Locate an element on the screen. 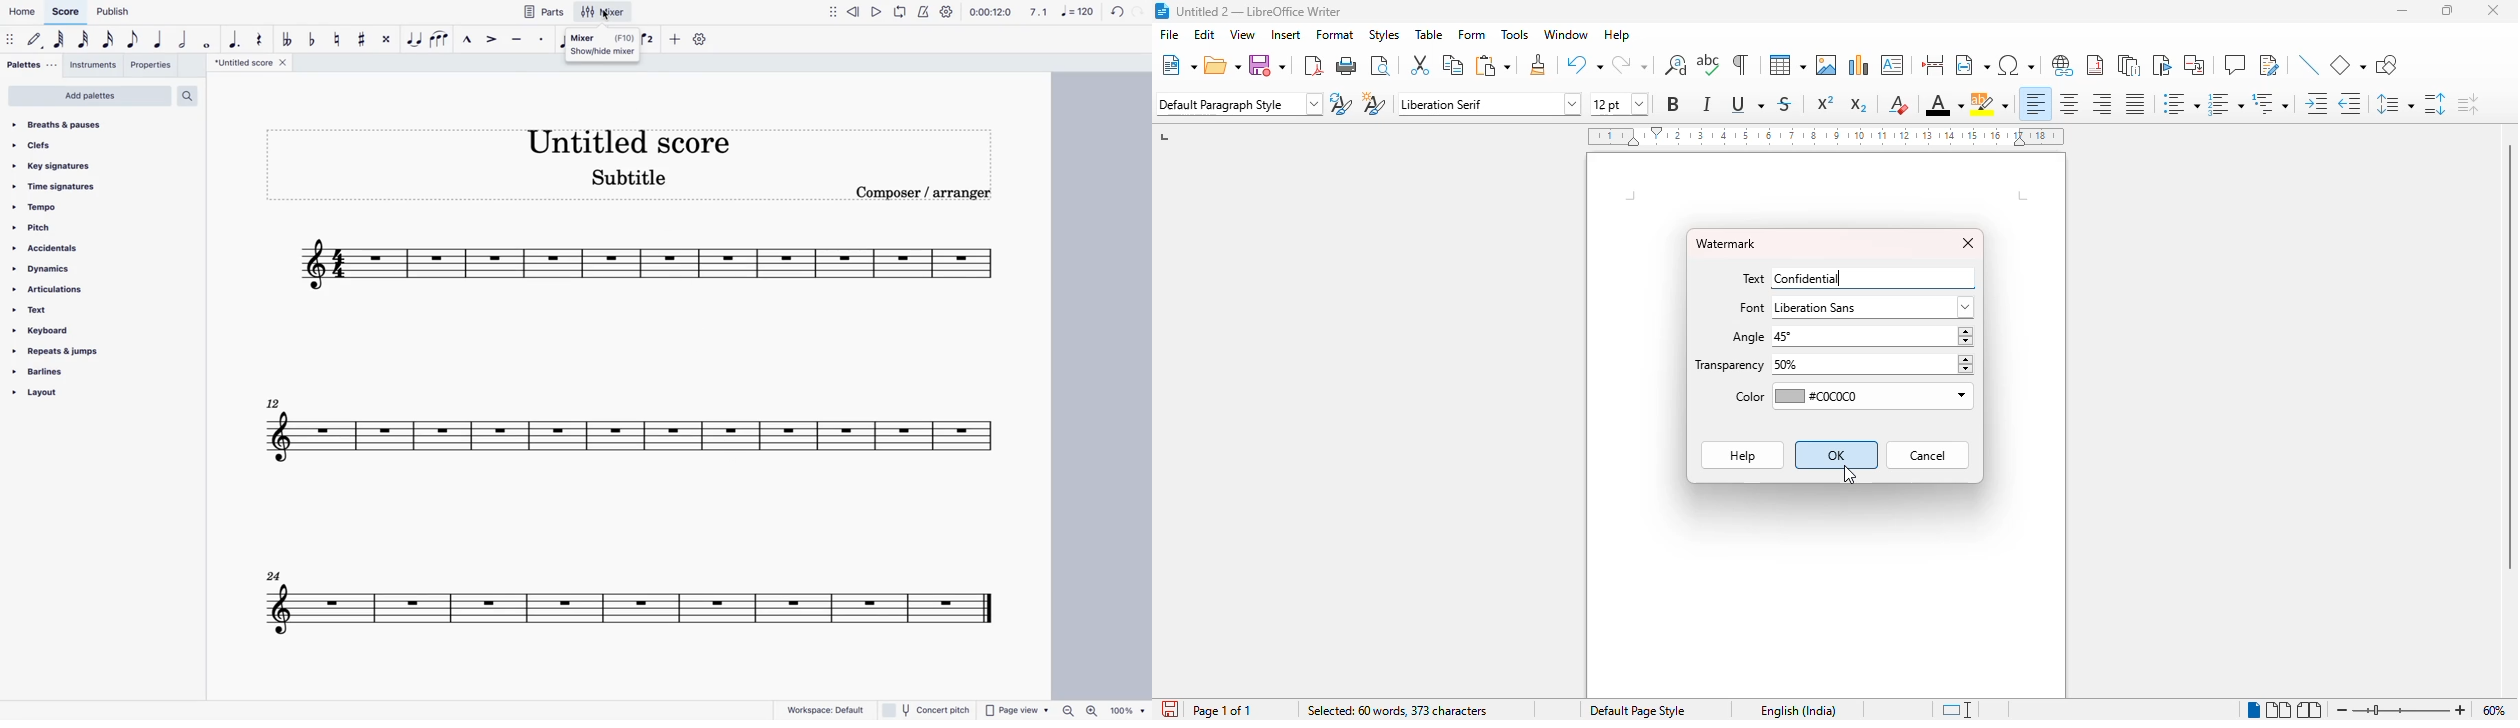 This screenshot has width=2520, height=728. default is located at coordinates (37, 40).